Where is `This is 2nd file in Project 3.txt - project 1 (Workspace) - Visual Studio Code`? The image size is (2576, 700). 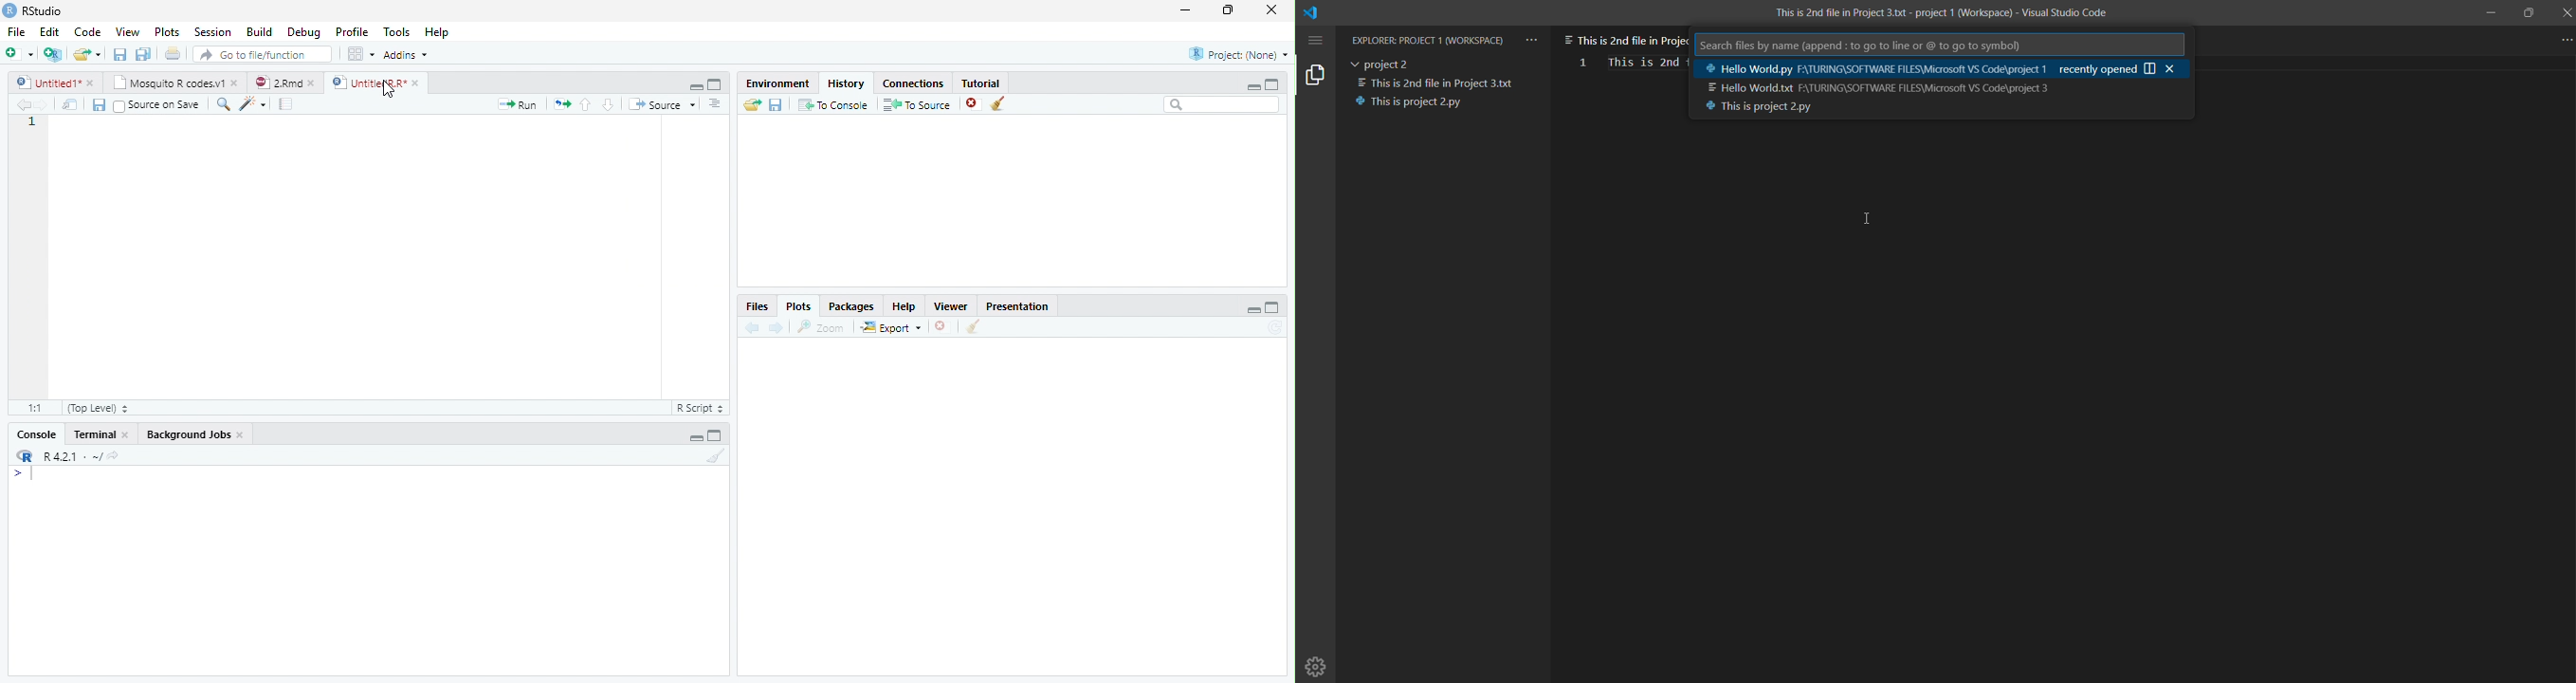 This is 2nd file in Project 3.txt - project 1 (Workspace) - Visual Studio Code is located at coordinates (1942, 14).